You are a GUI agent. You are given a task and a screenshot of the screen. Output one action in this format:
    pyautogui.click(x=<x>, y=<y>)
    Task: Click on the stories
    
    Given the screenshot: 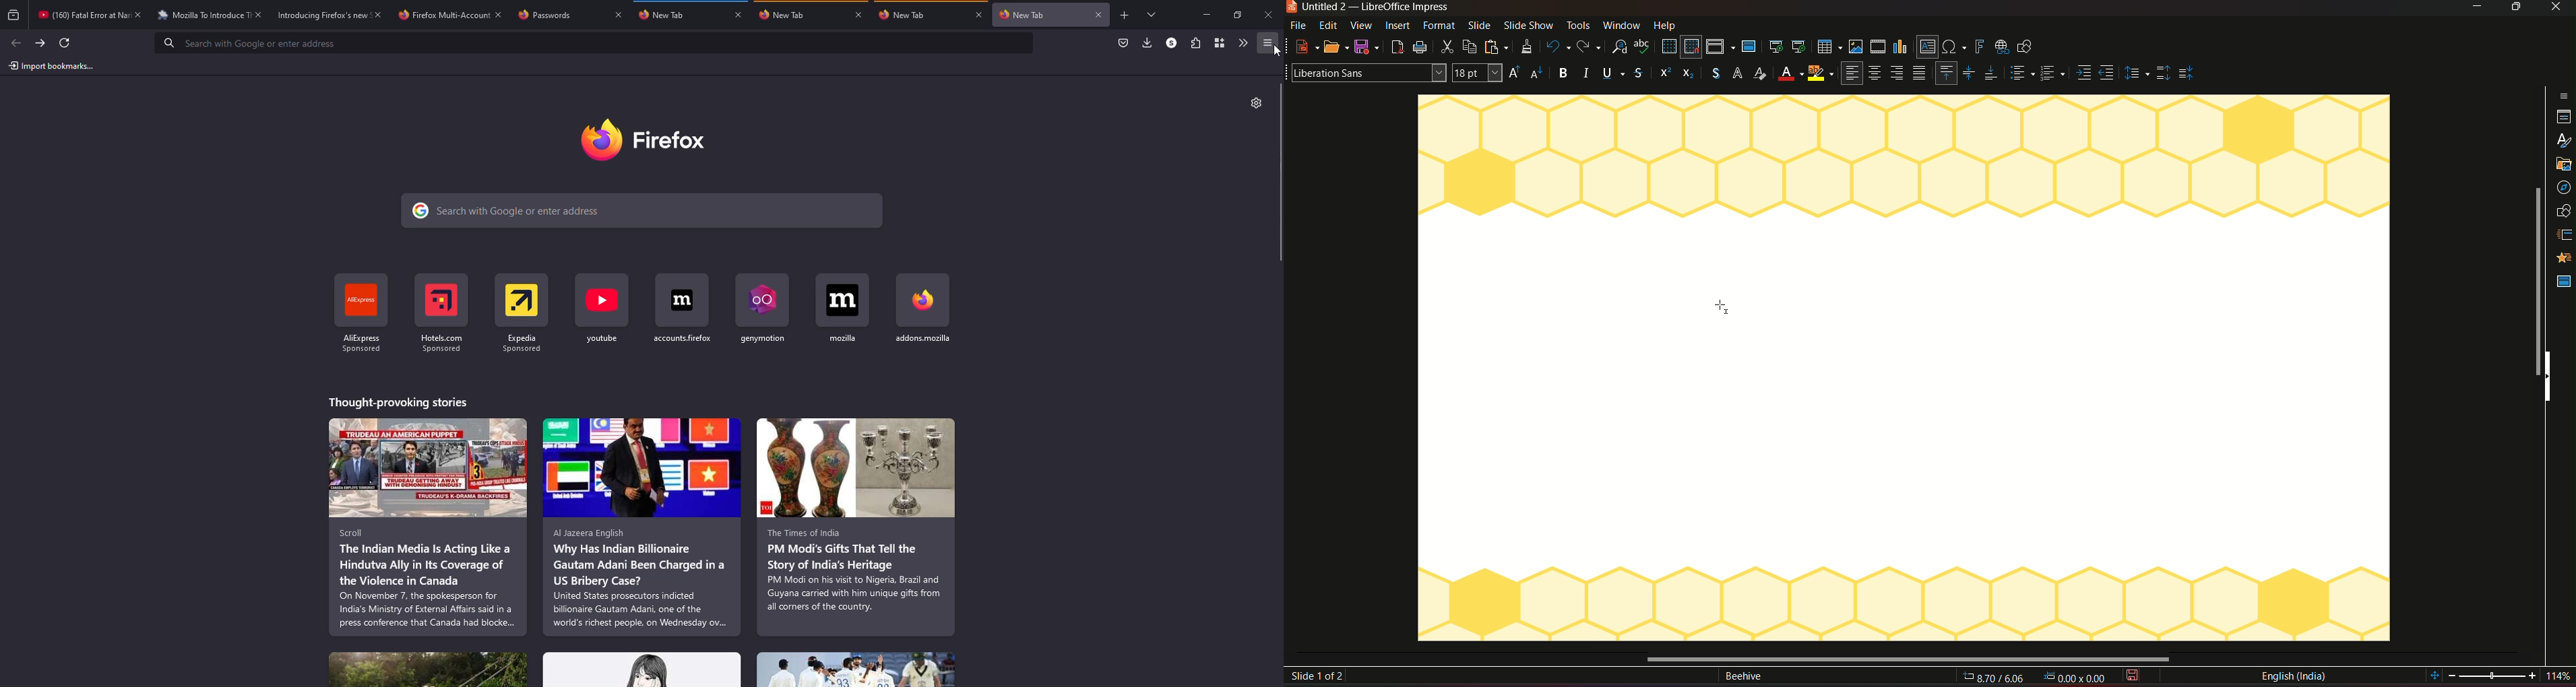 What is the action you would take?
    pyautogui.click(x=428, y=670)
    